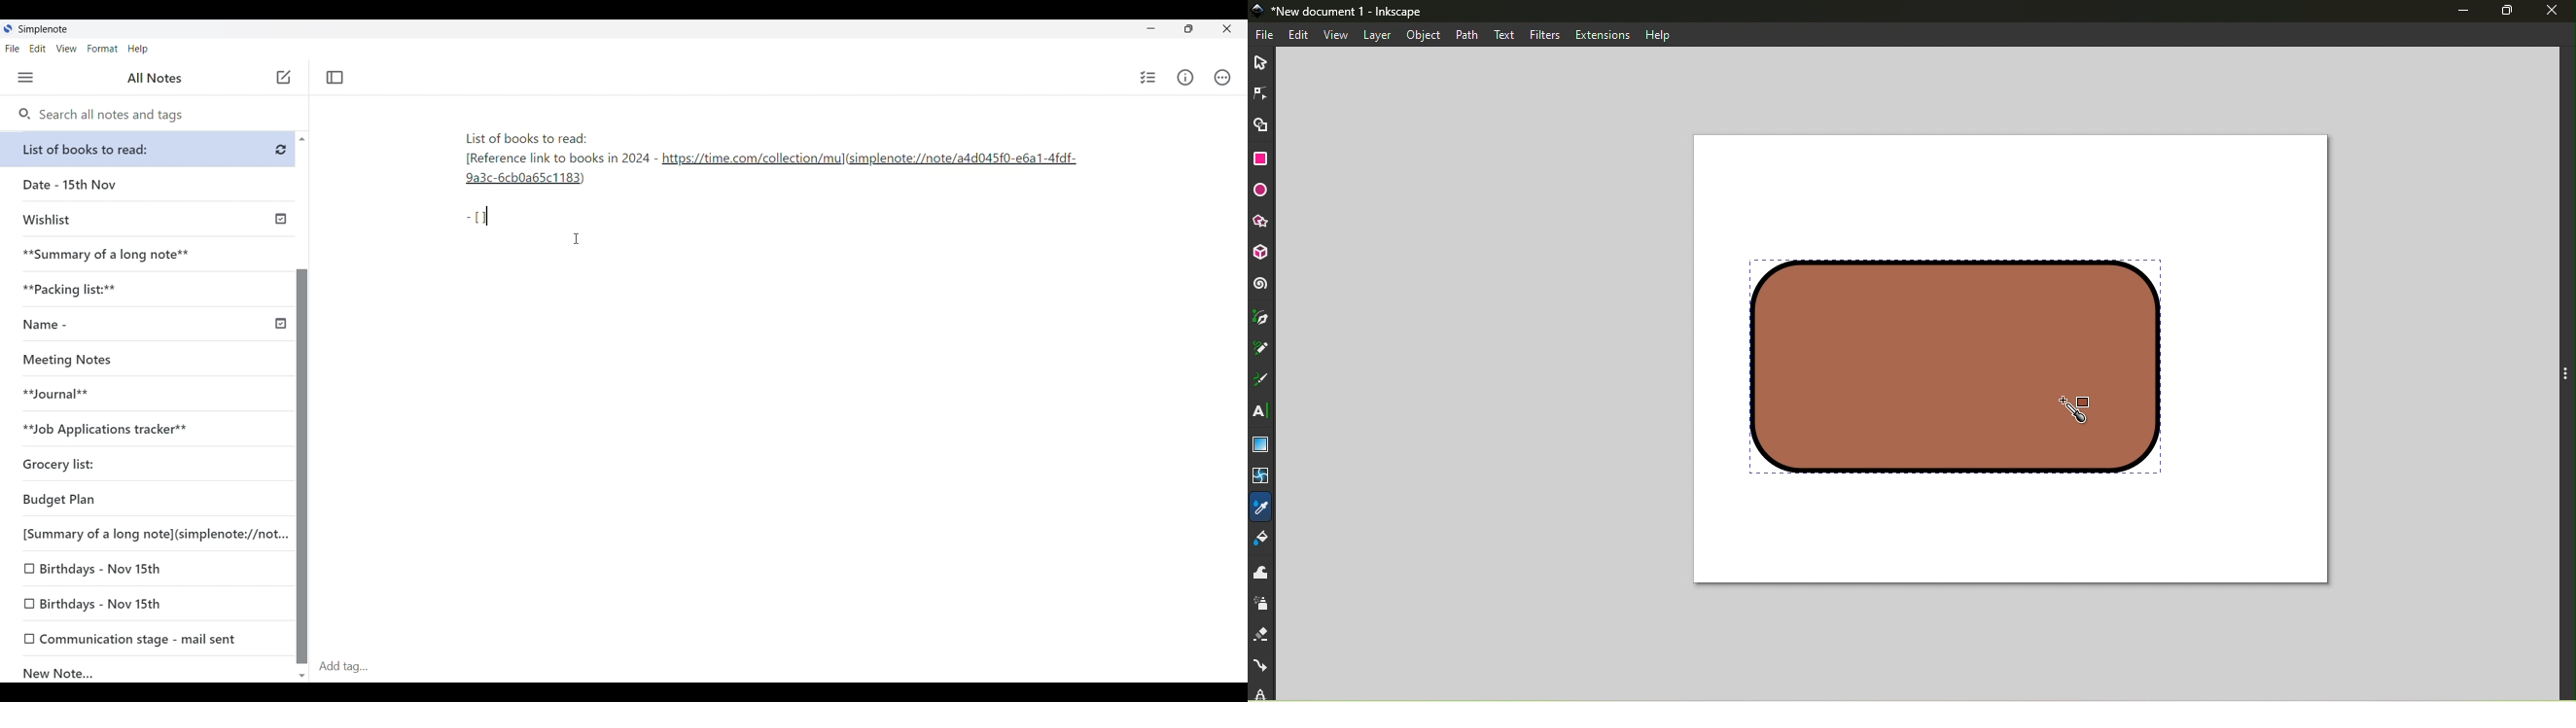 Image resolution: width=2576 pixels, height=728 pixels. Describe the element at coordinates (148, 638) in the screenshot. I see `Communication stage - mail sent` at that location.